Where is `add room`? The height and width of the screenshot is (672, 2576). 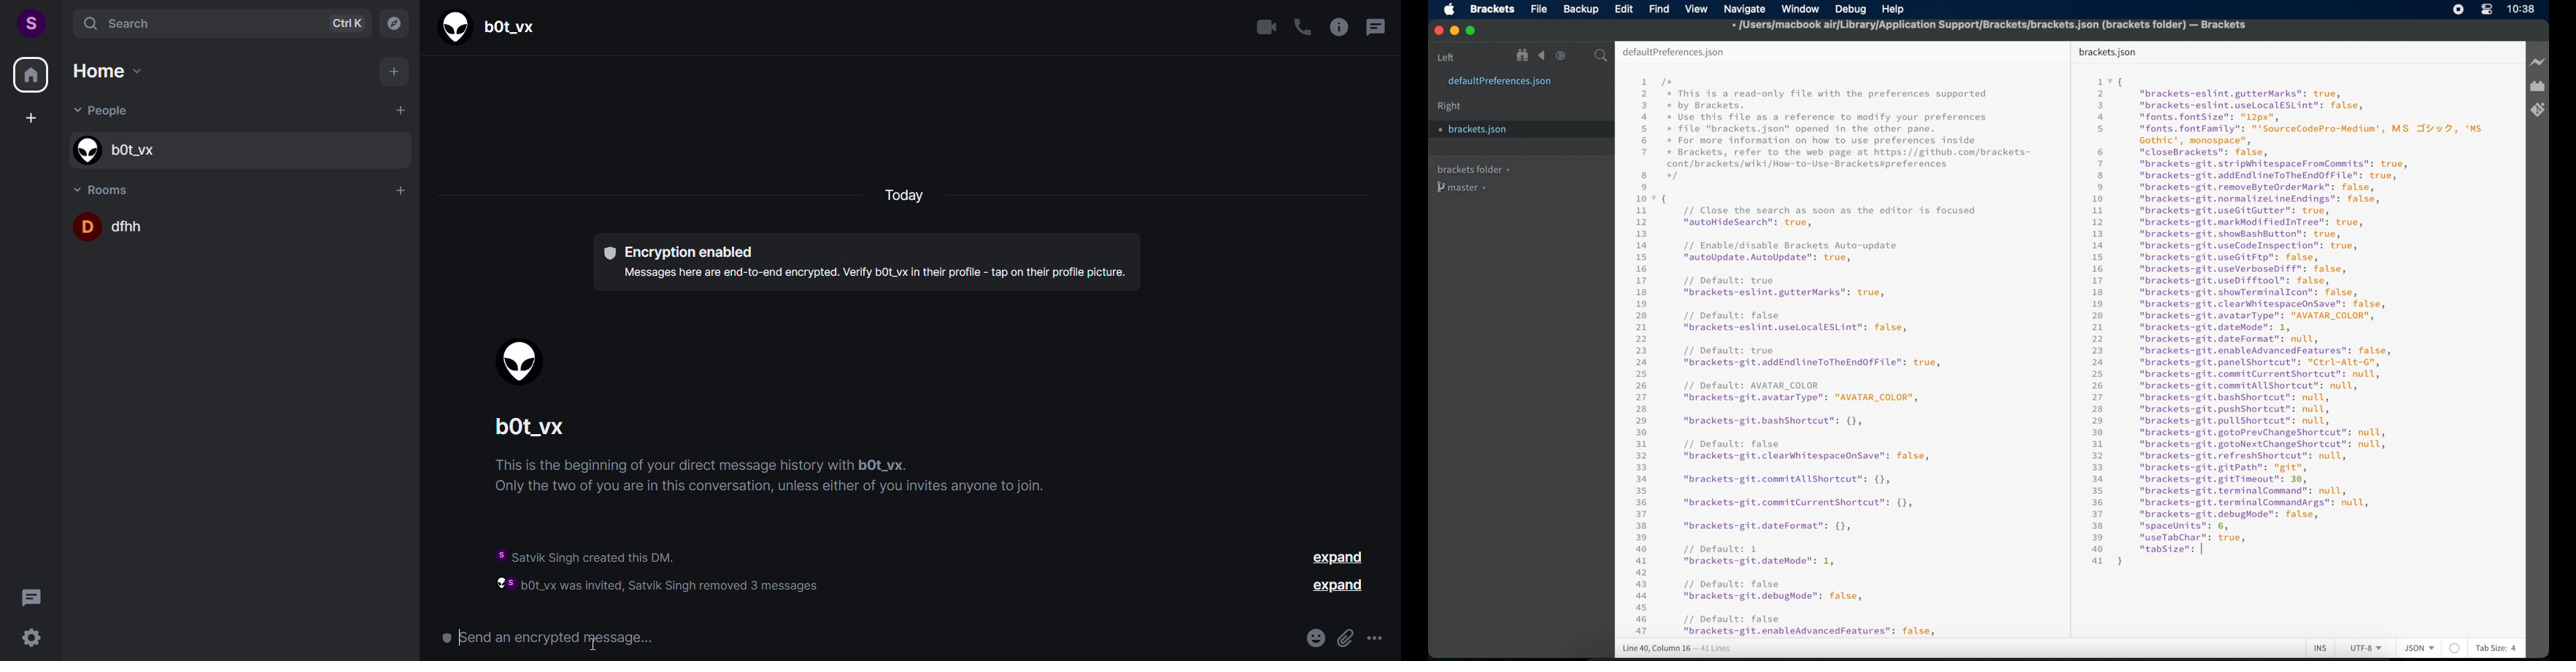 add room is located at coordinates (401, 190).